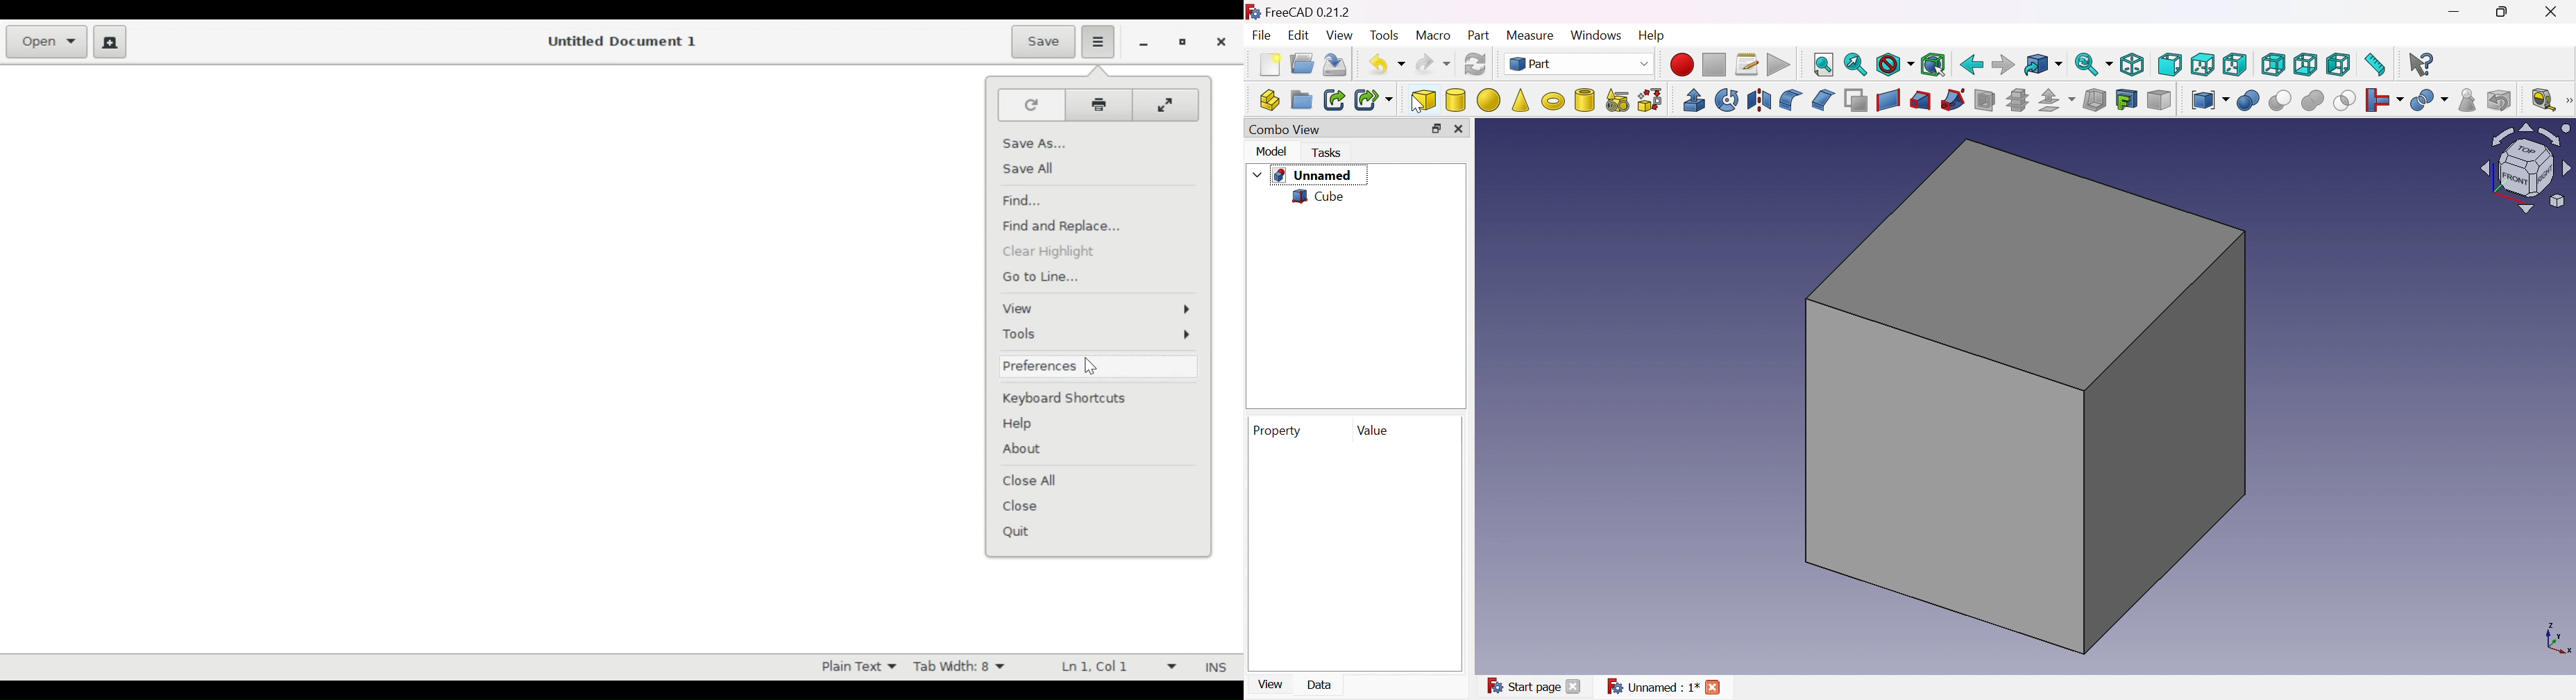 The height and width of the screenshot is (700, 2576). What do you see at coordinates (1972, 65) in the screenshot?
I see `Back` at bounding box center [1972, 65].